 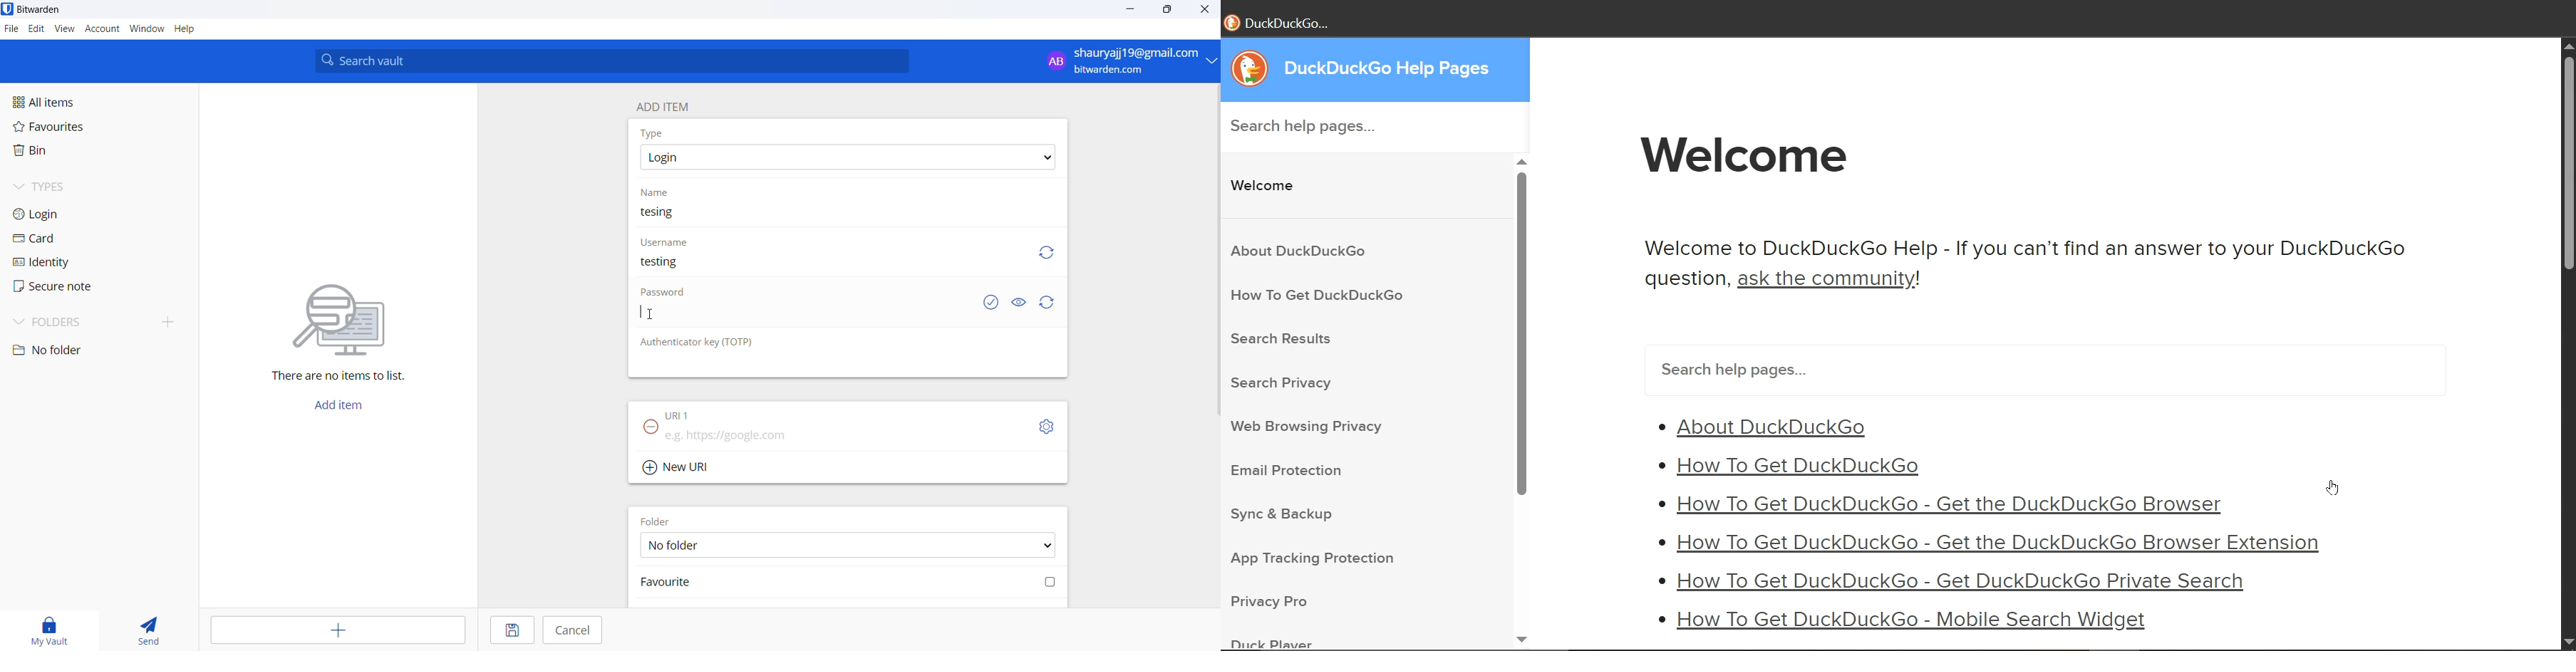 I want to click on logo, so click(x=1251, y=68).